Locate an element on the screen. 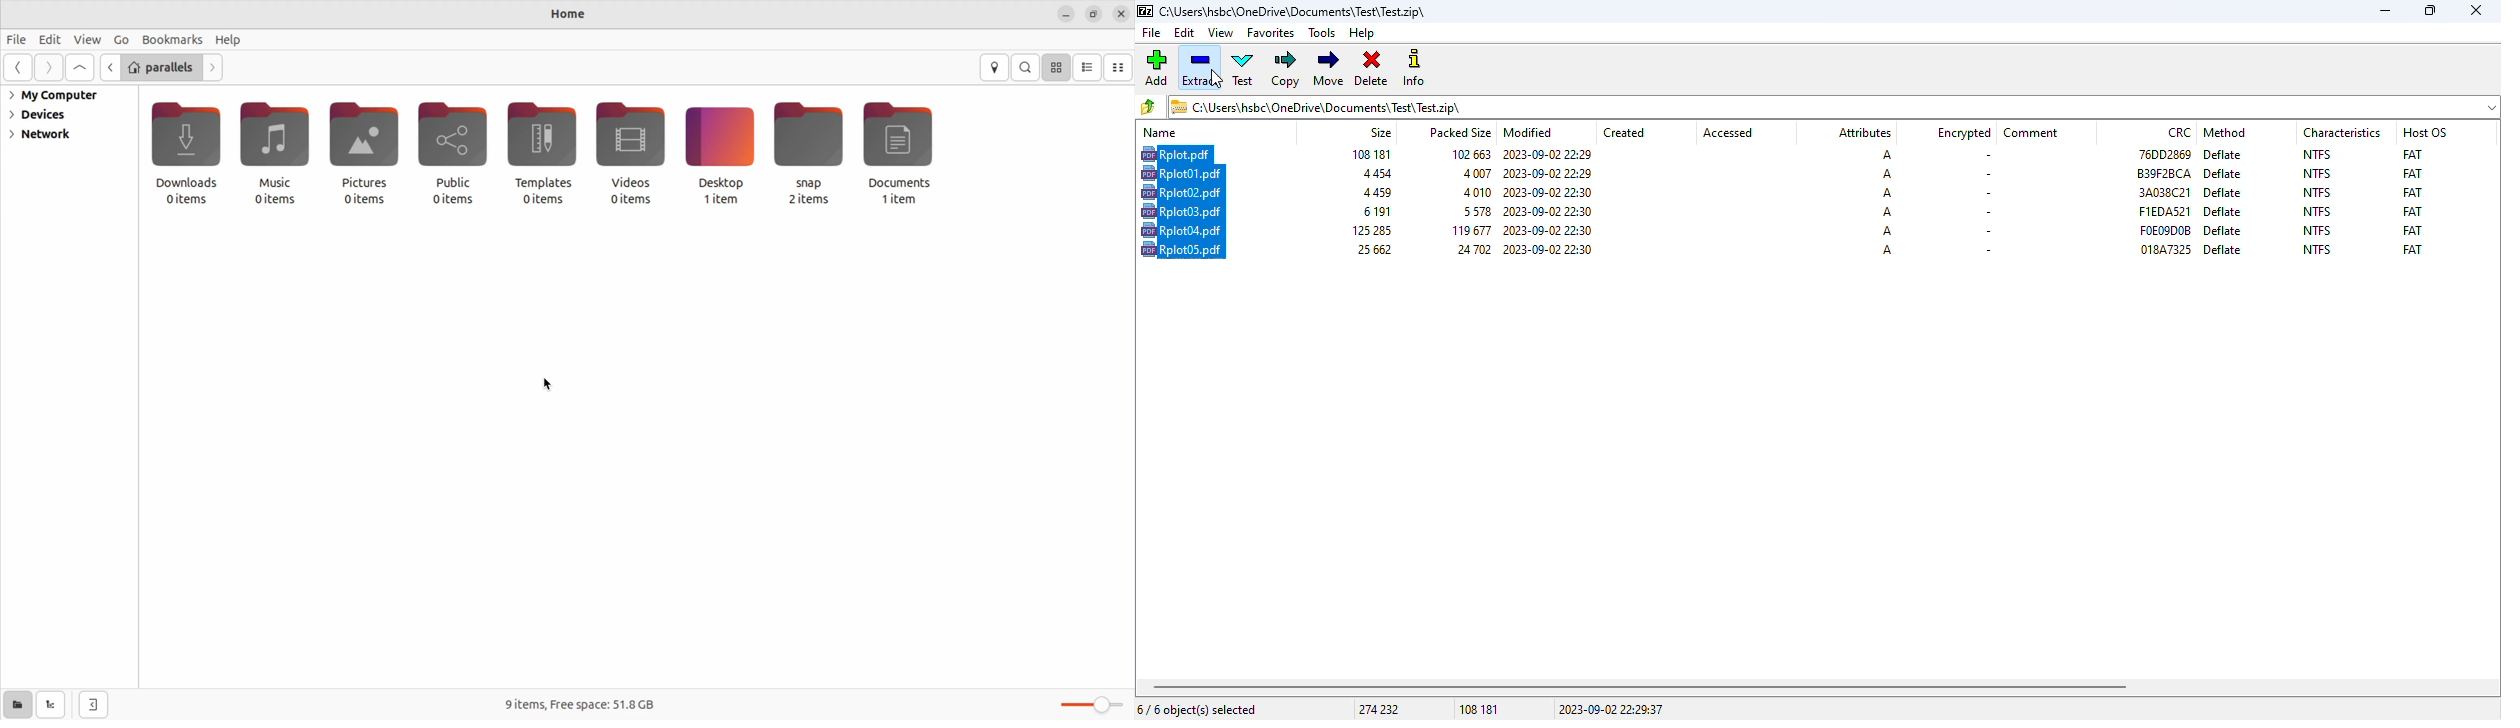 The width and height of the screenshot is (2520, 728). size is located at coordinates (1380, 132).